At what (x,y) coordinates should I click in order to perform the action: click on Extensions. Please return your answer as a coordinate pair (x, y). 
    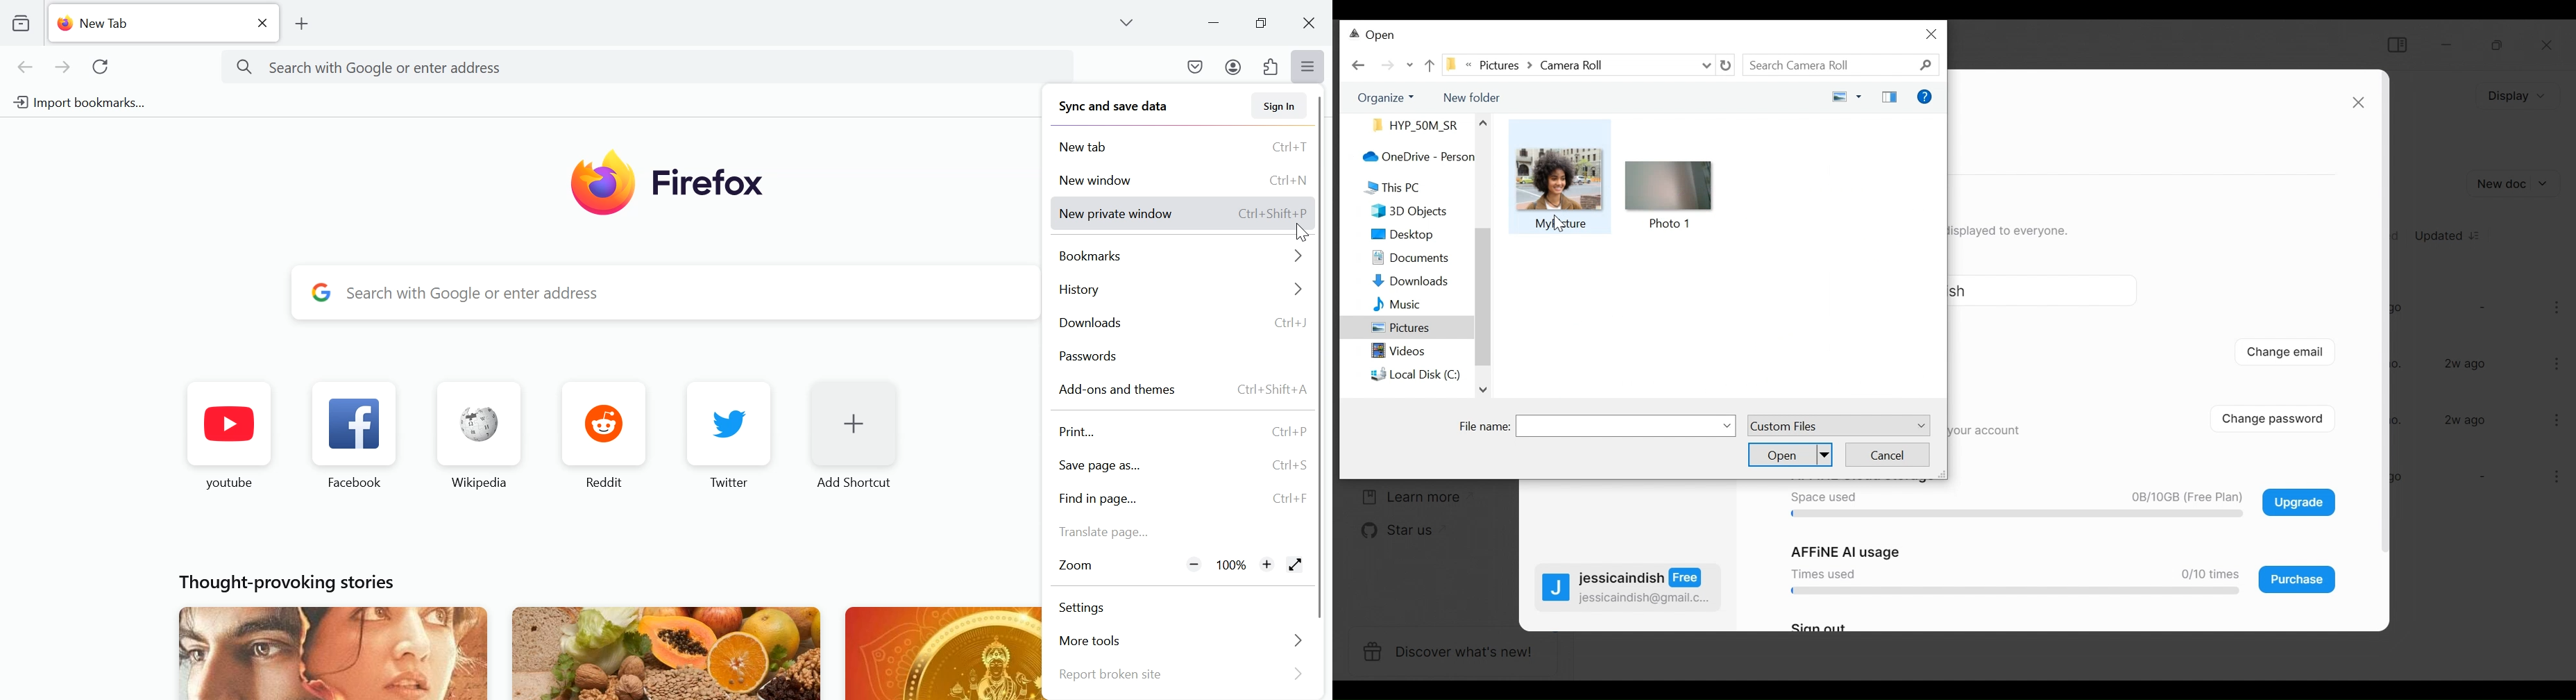
    Looking at the image, I should click on (1270, 67).